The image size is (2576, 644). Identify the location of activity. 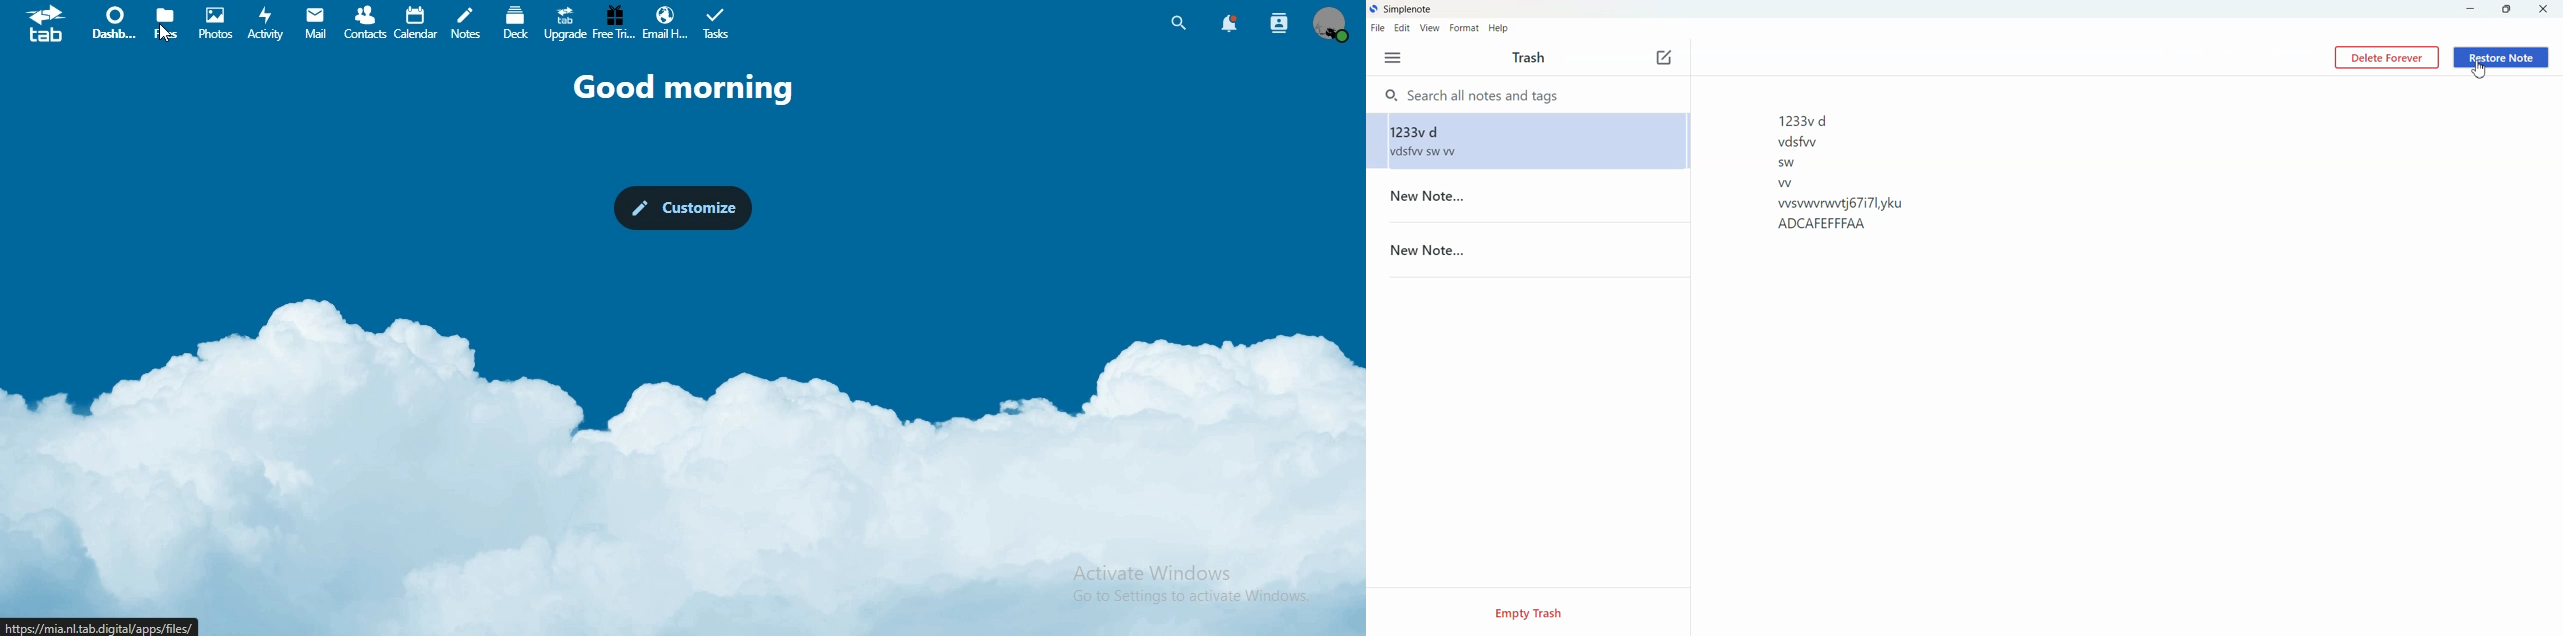
(265, 25).